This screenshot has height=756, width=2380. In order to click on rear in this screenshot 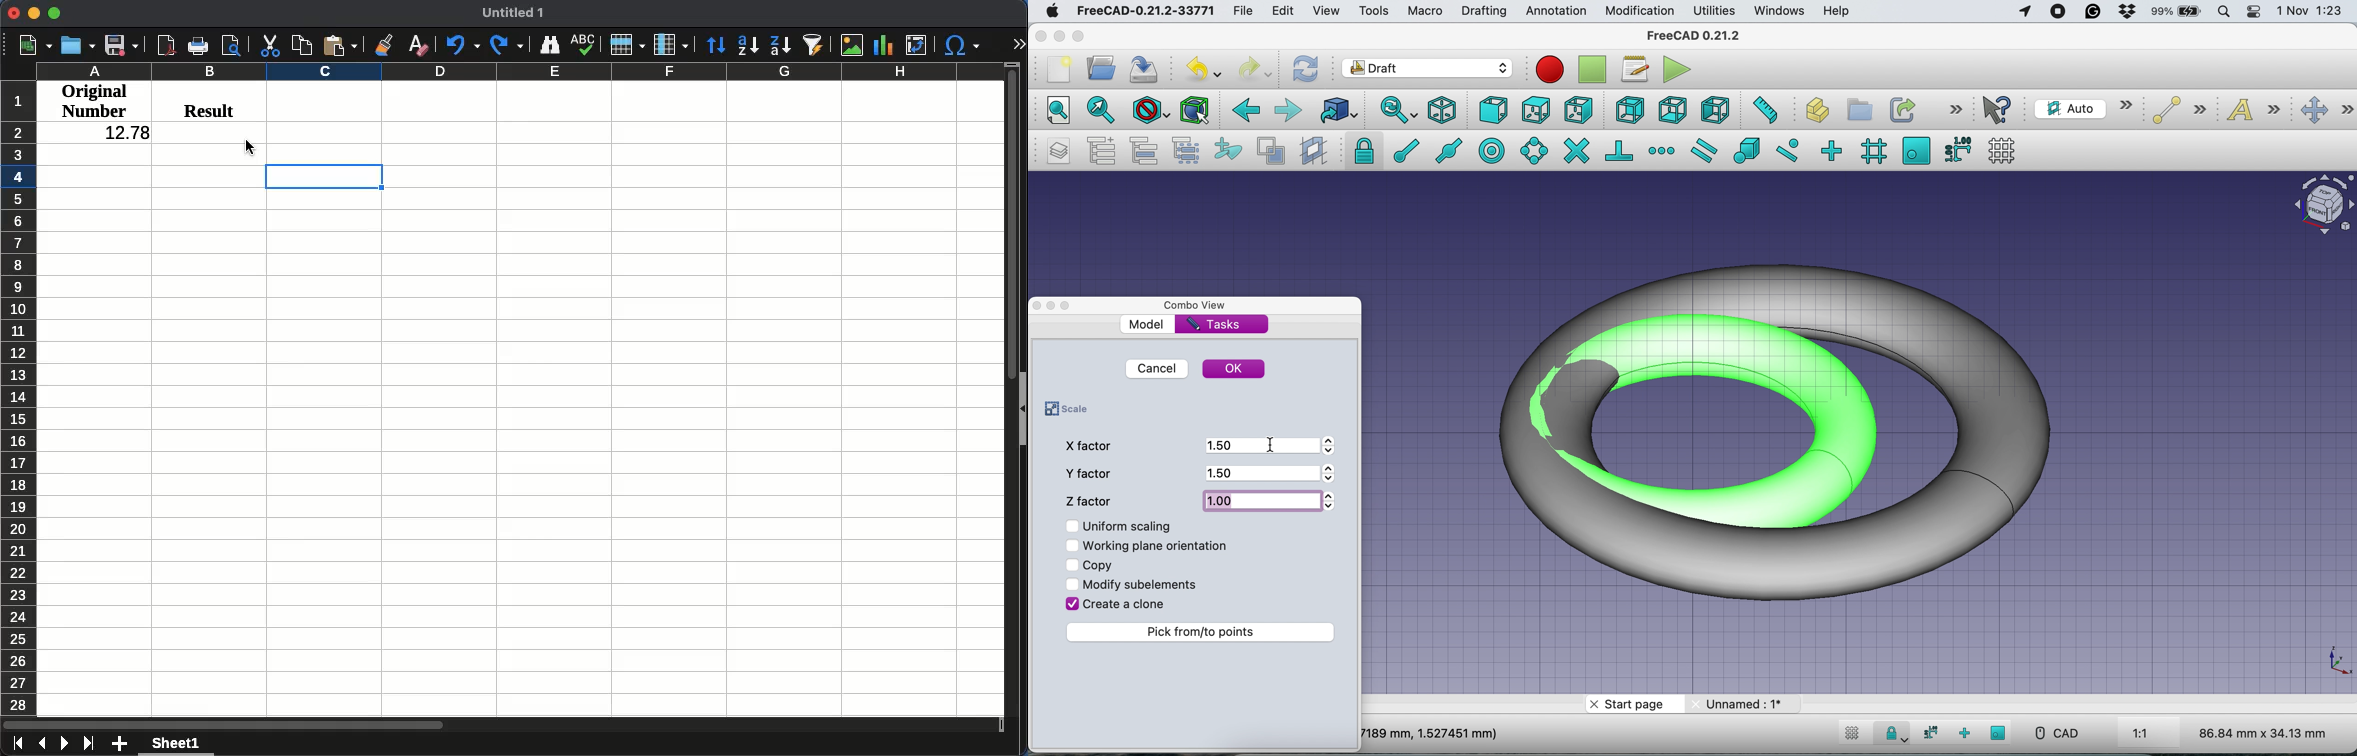, I will do `click(1628, 111)`.